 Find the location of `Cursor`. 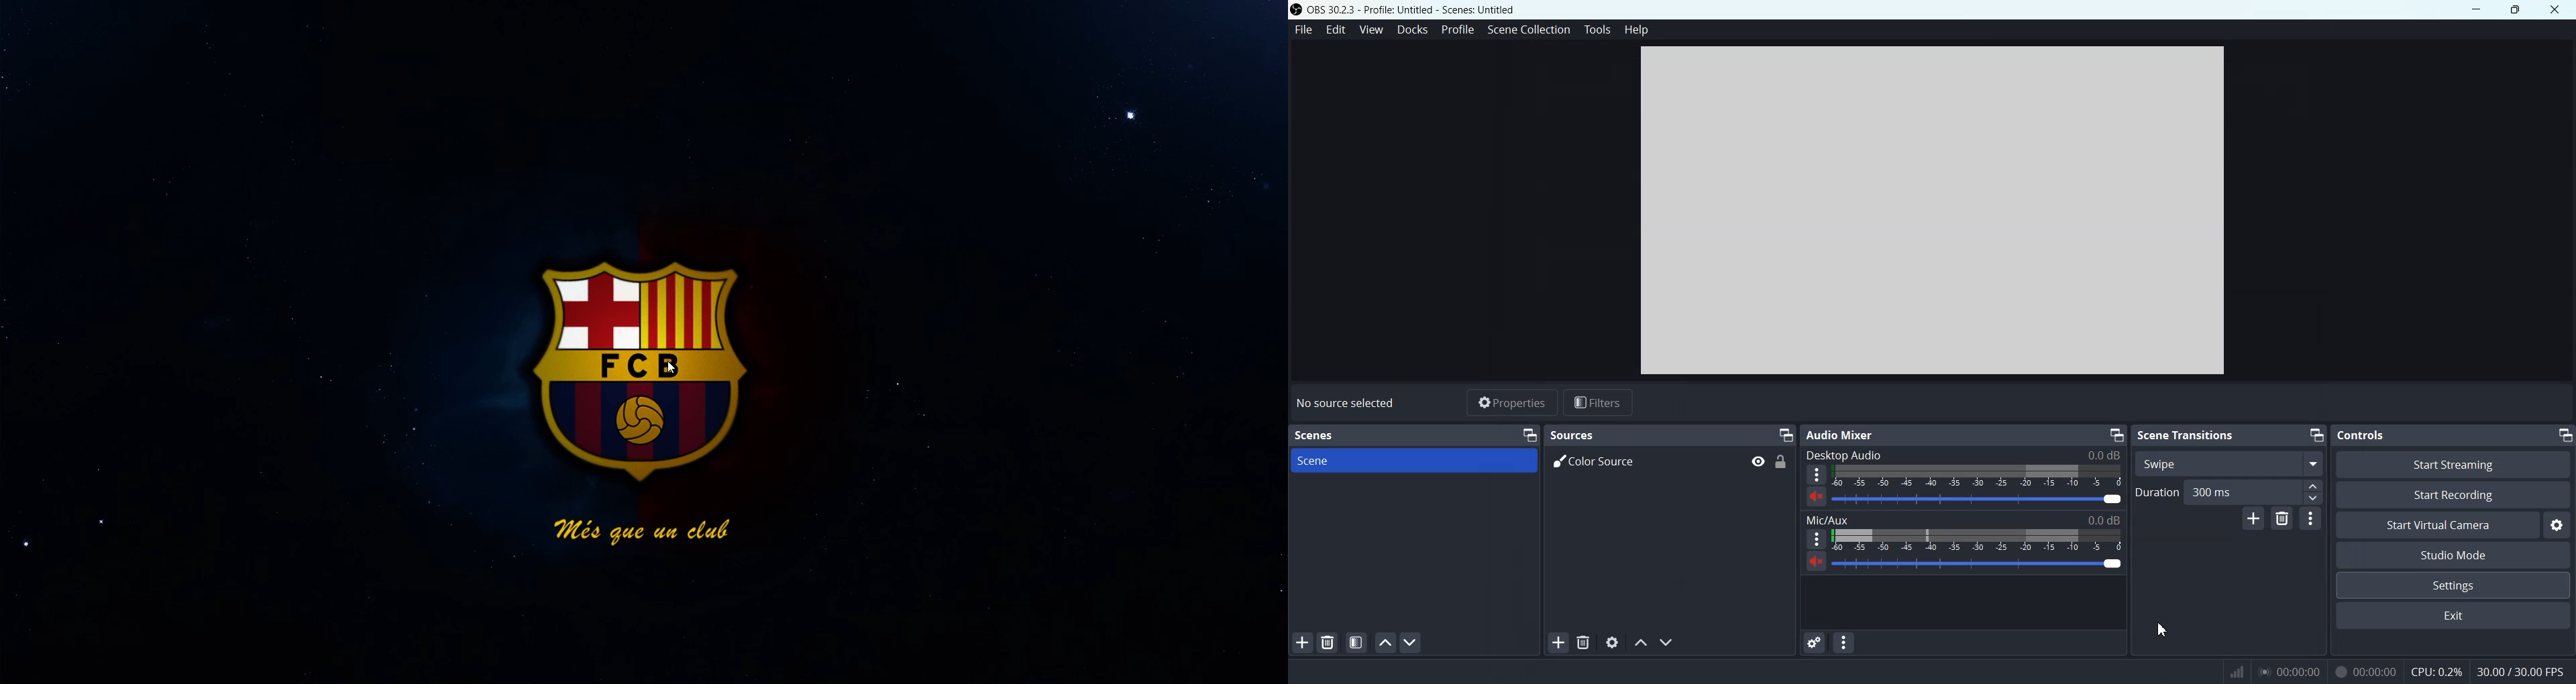

Cursor is located at coordinates (2164, 629).